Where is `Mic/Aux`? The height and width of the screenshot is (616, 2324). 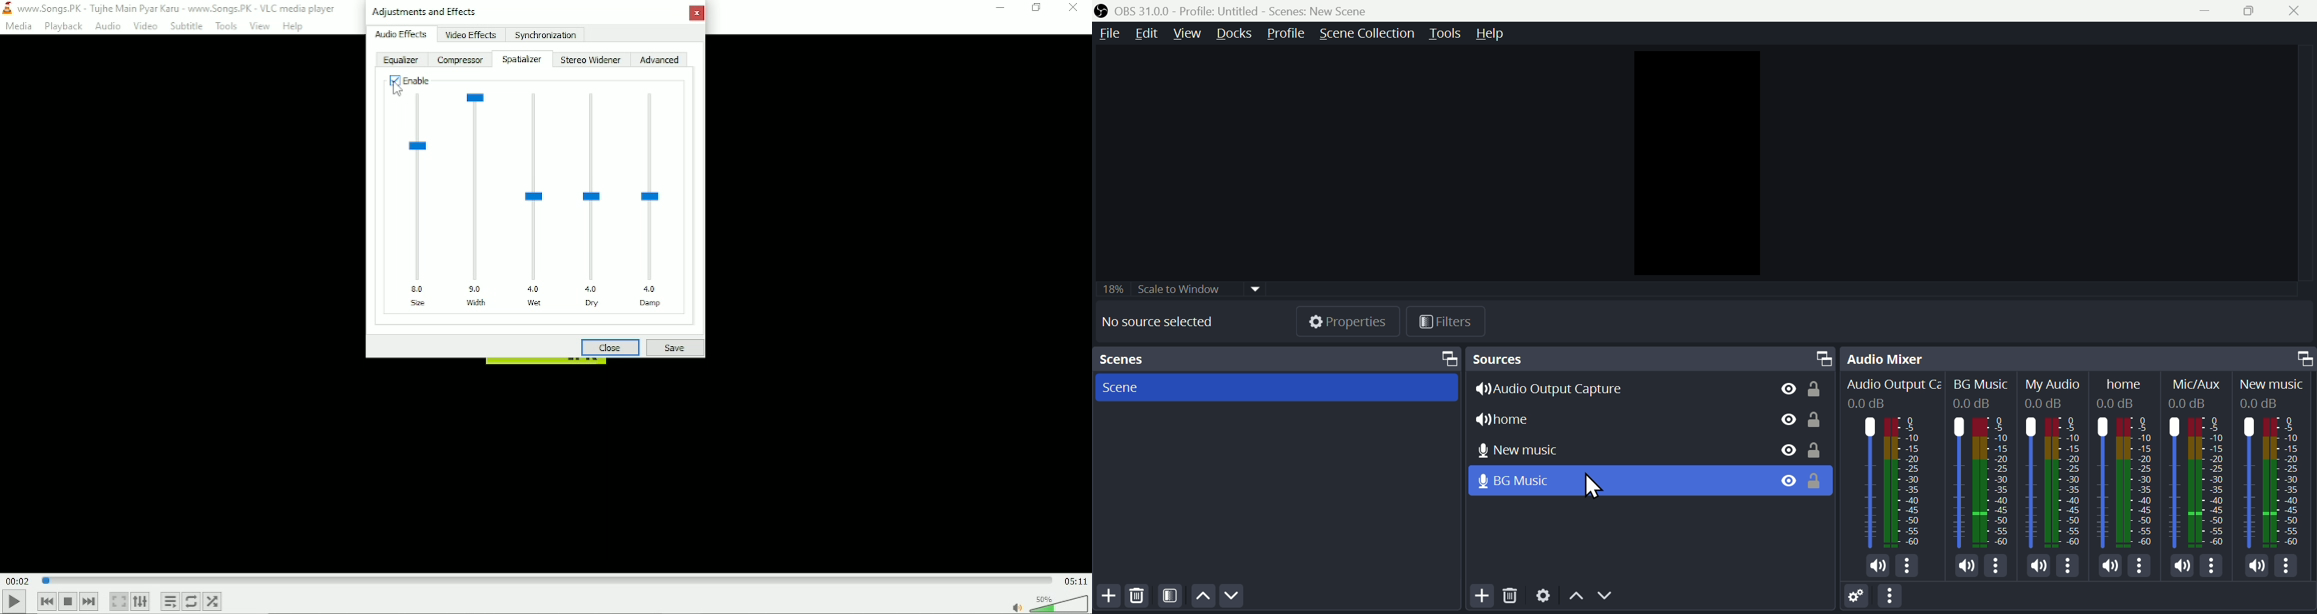
Mic/Aux is located at coordinates (2195, 462).